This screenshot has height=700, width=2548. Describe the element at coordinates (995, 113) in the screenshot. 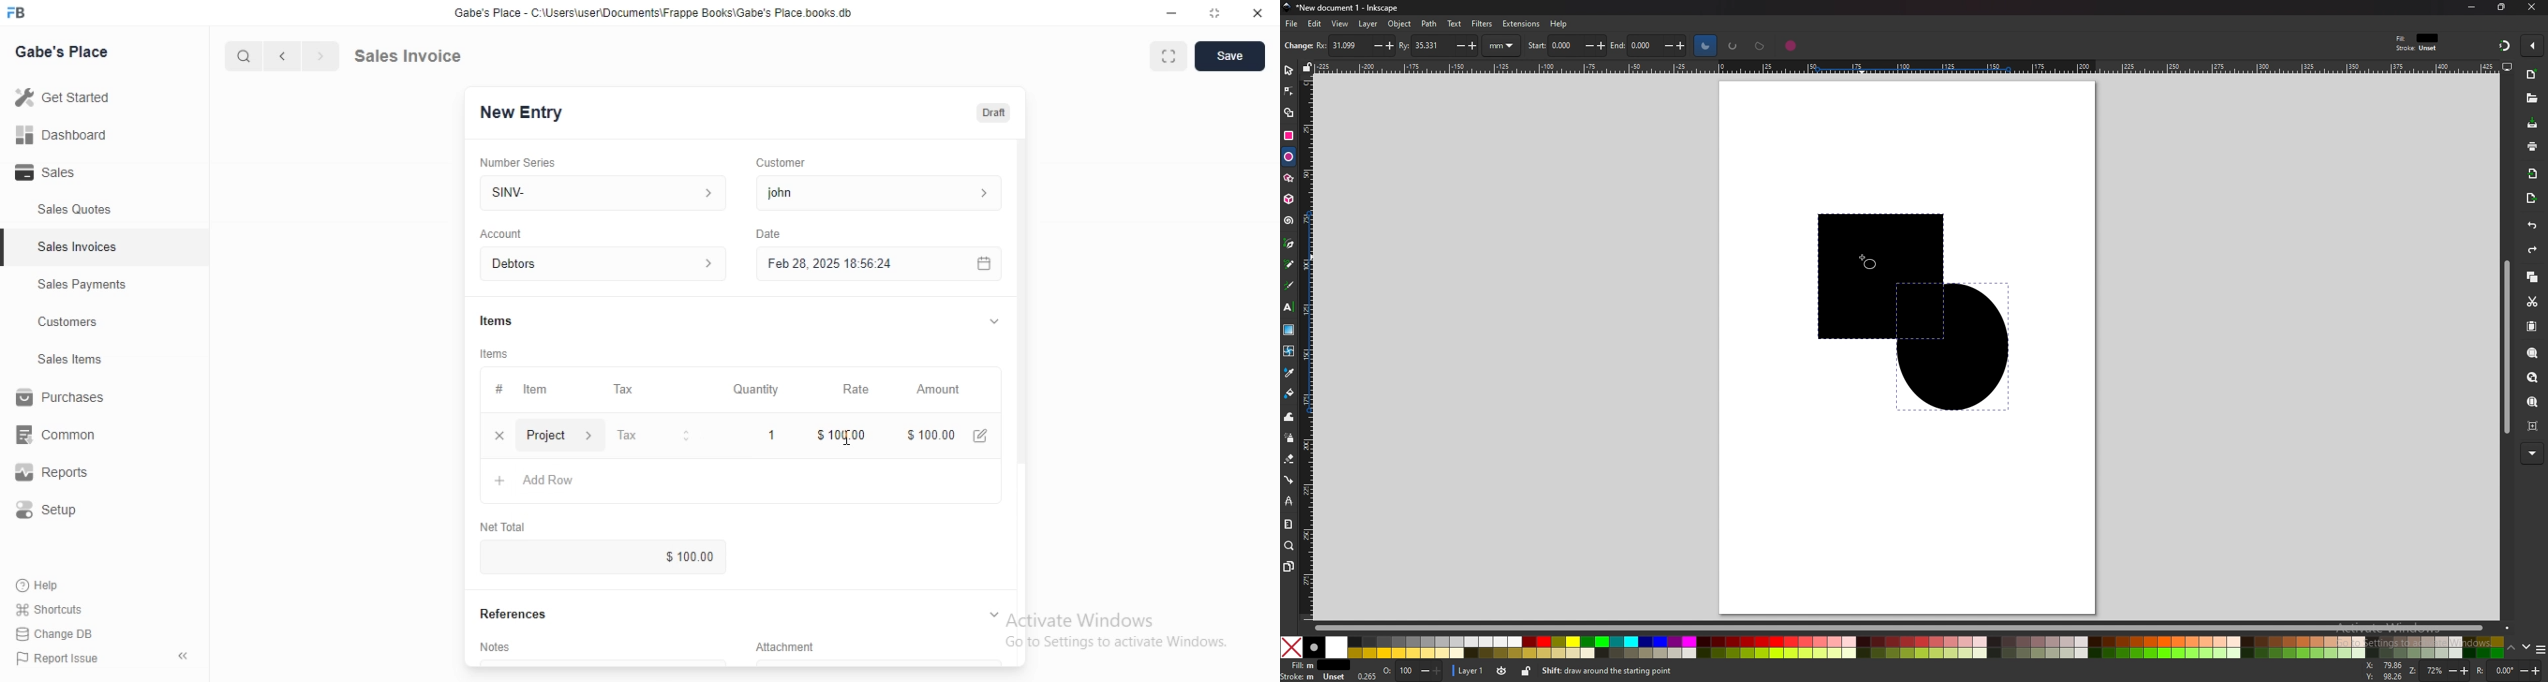

I see `Draft` at that location.